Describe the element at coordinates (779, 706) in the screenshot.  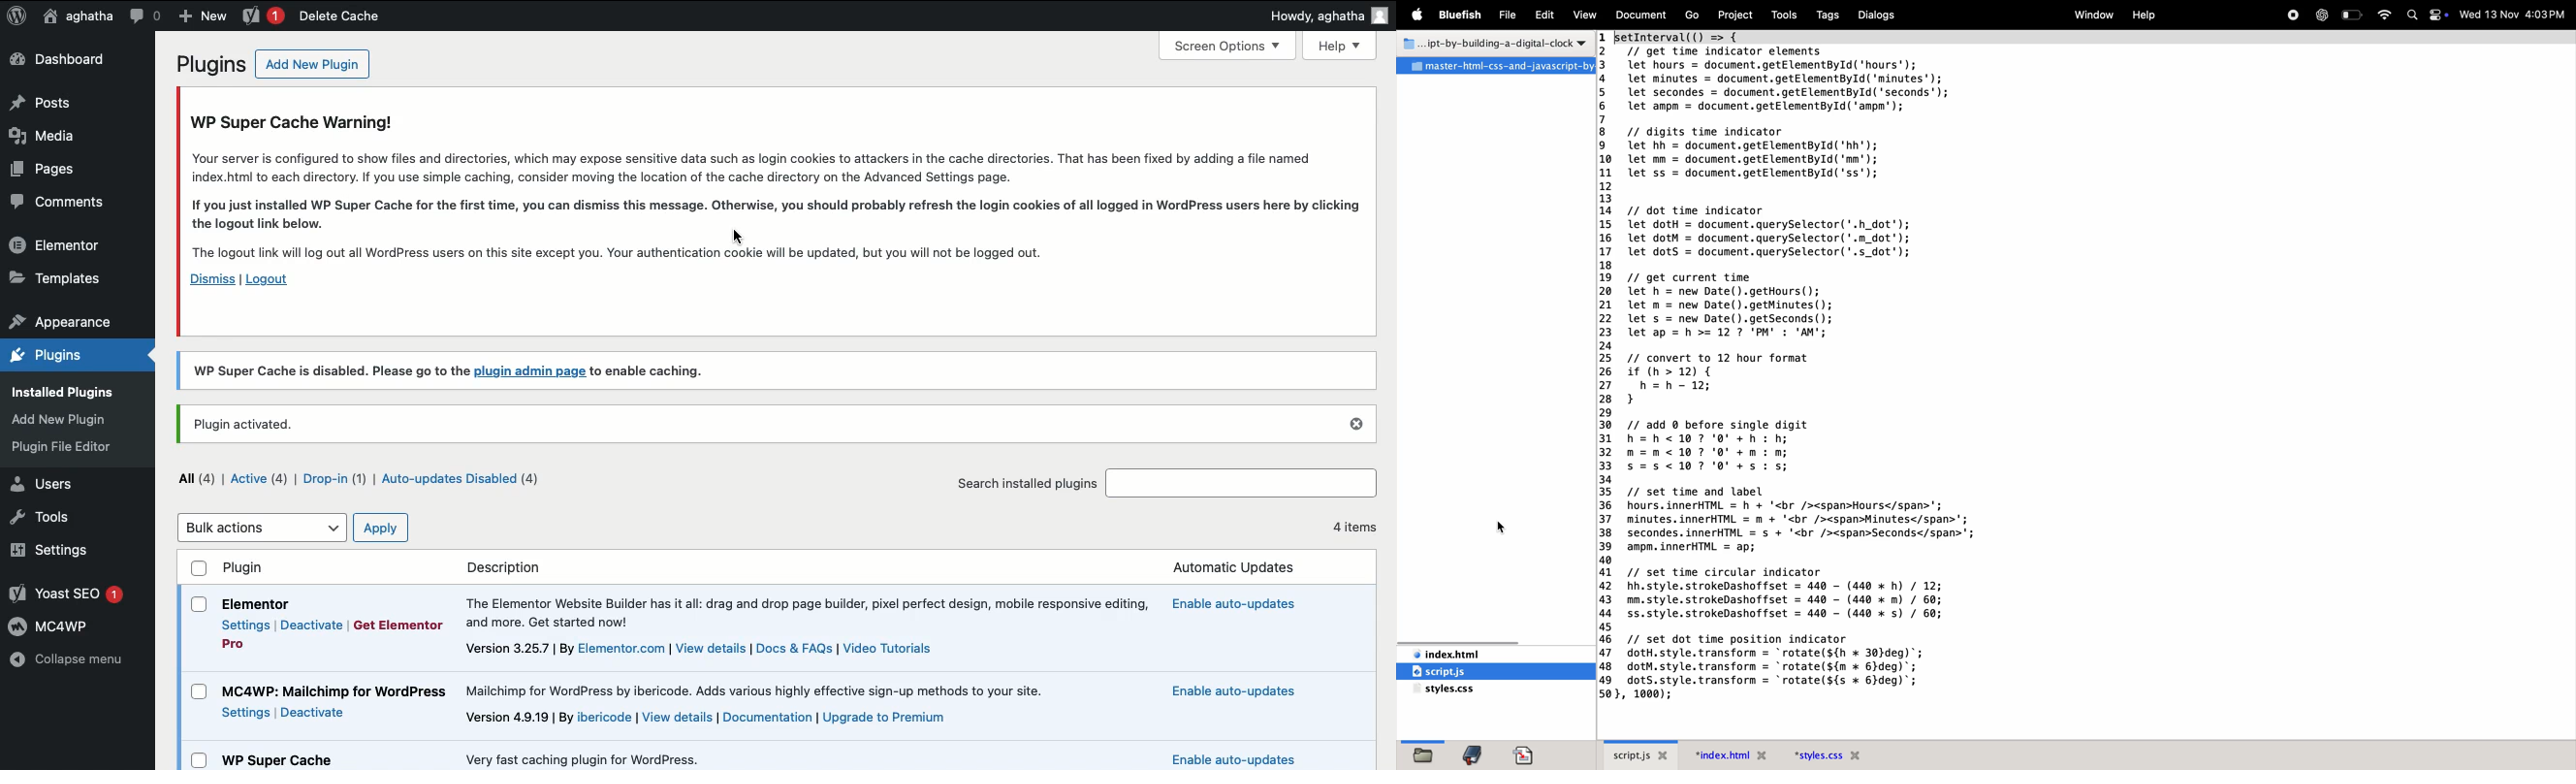
I see `Mailchimp for WordPress by ibericode. Adds various highly effective sign-up methods to your site.
Version 4.9.19 | By ibericode | View details | Documentation | Upgrade to Premium` at that location.